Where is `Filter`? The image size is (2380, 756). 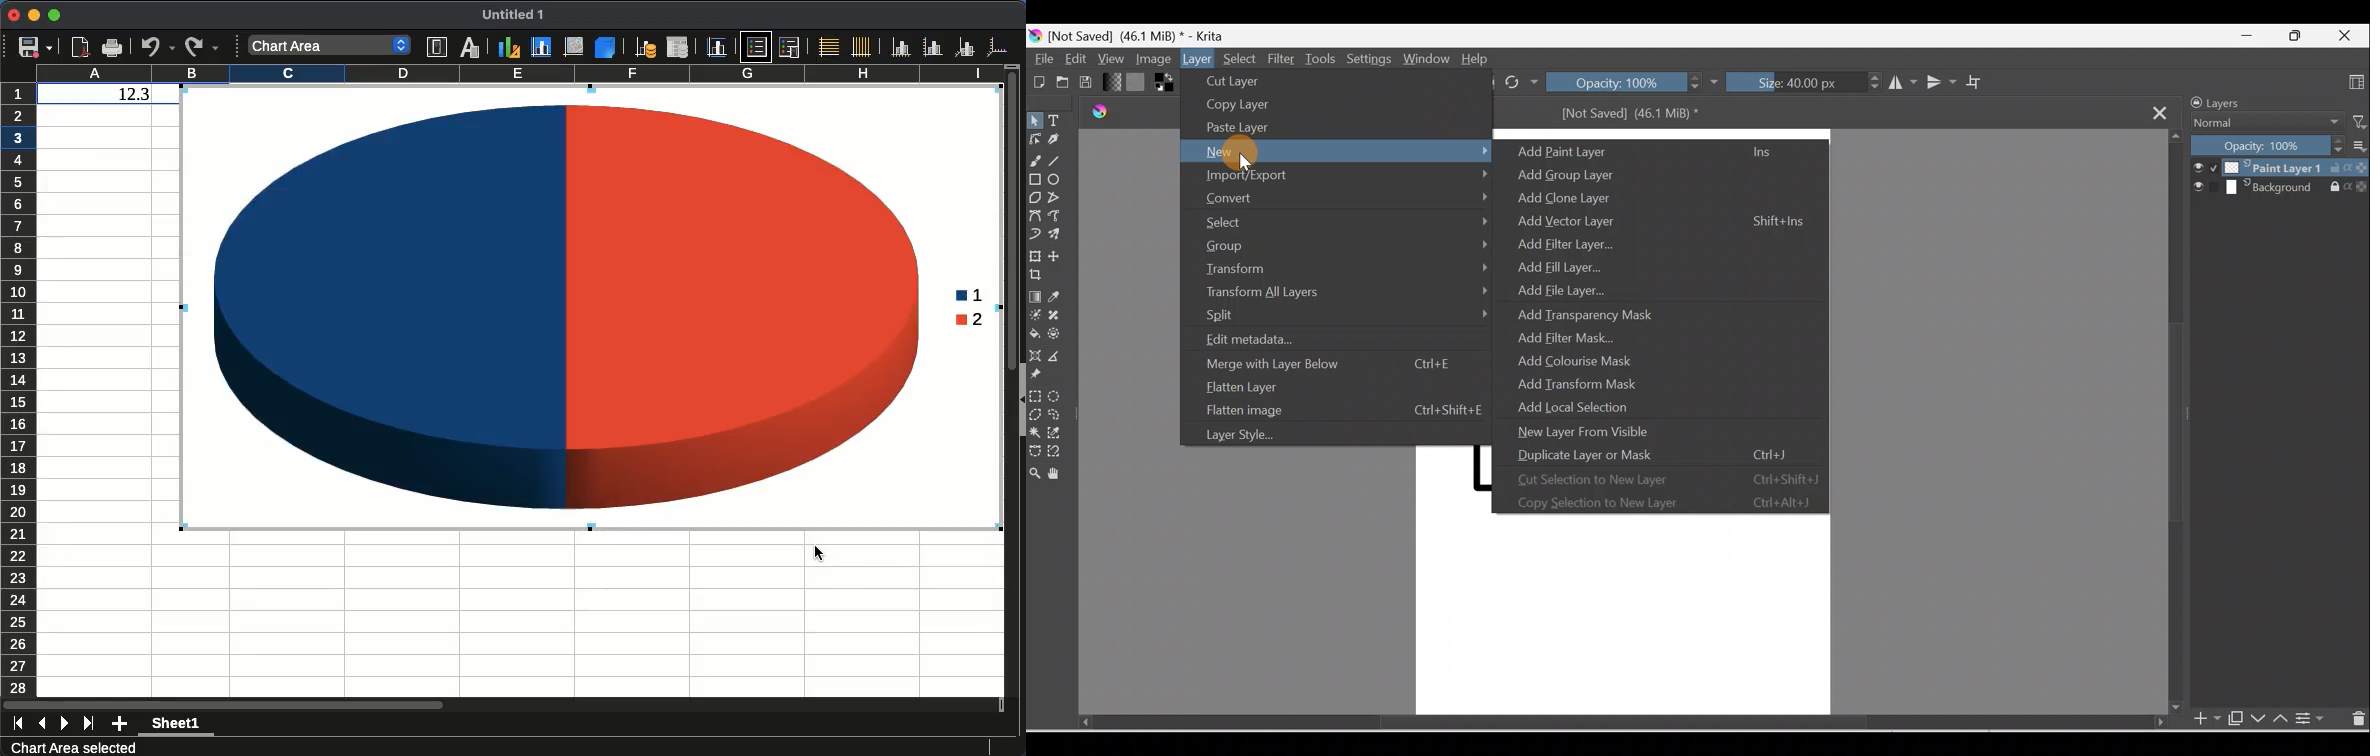
Filter is located at coordinates (1283, 58).